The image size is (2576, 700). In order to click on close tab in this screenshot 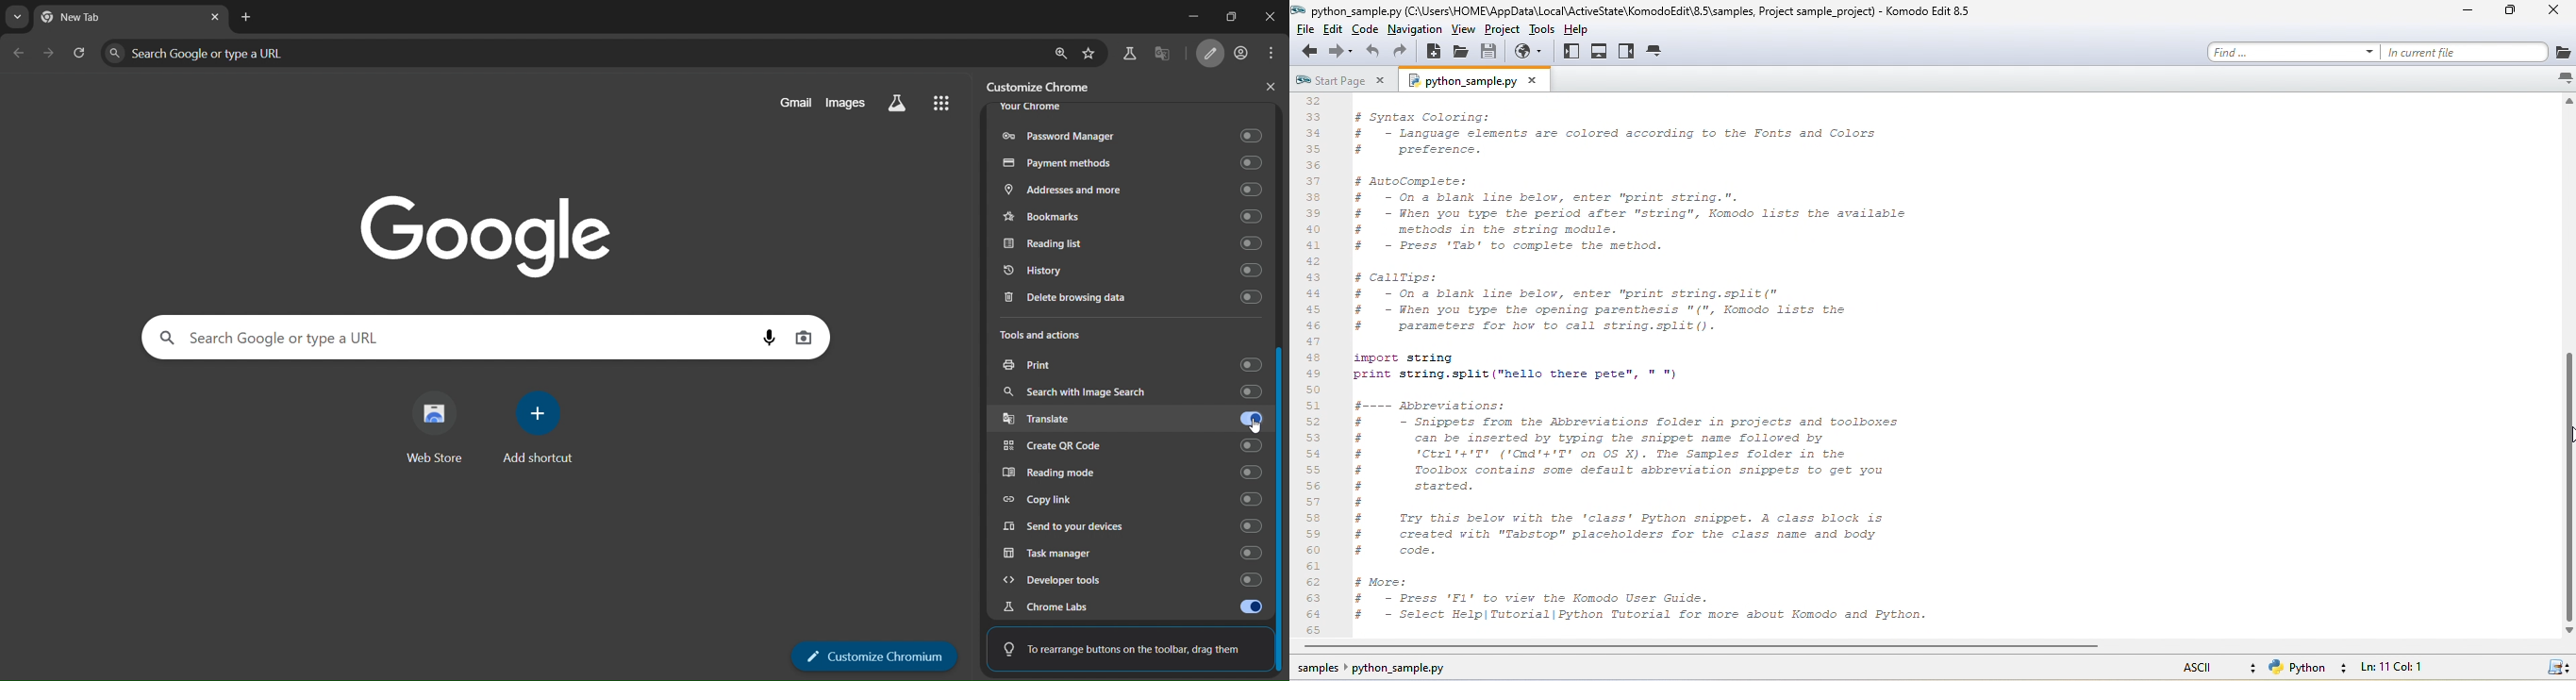, I will do `click(214, 17)`.